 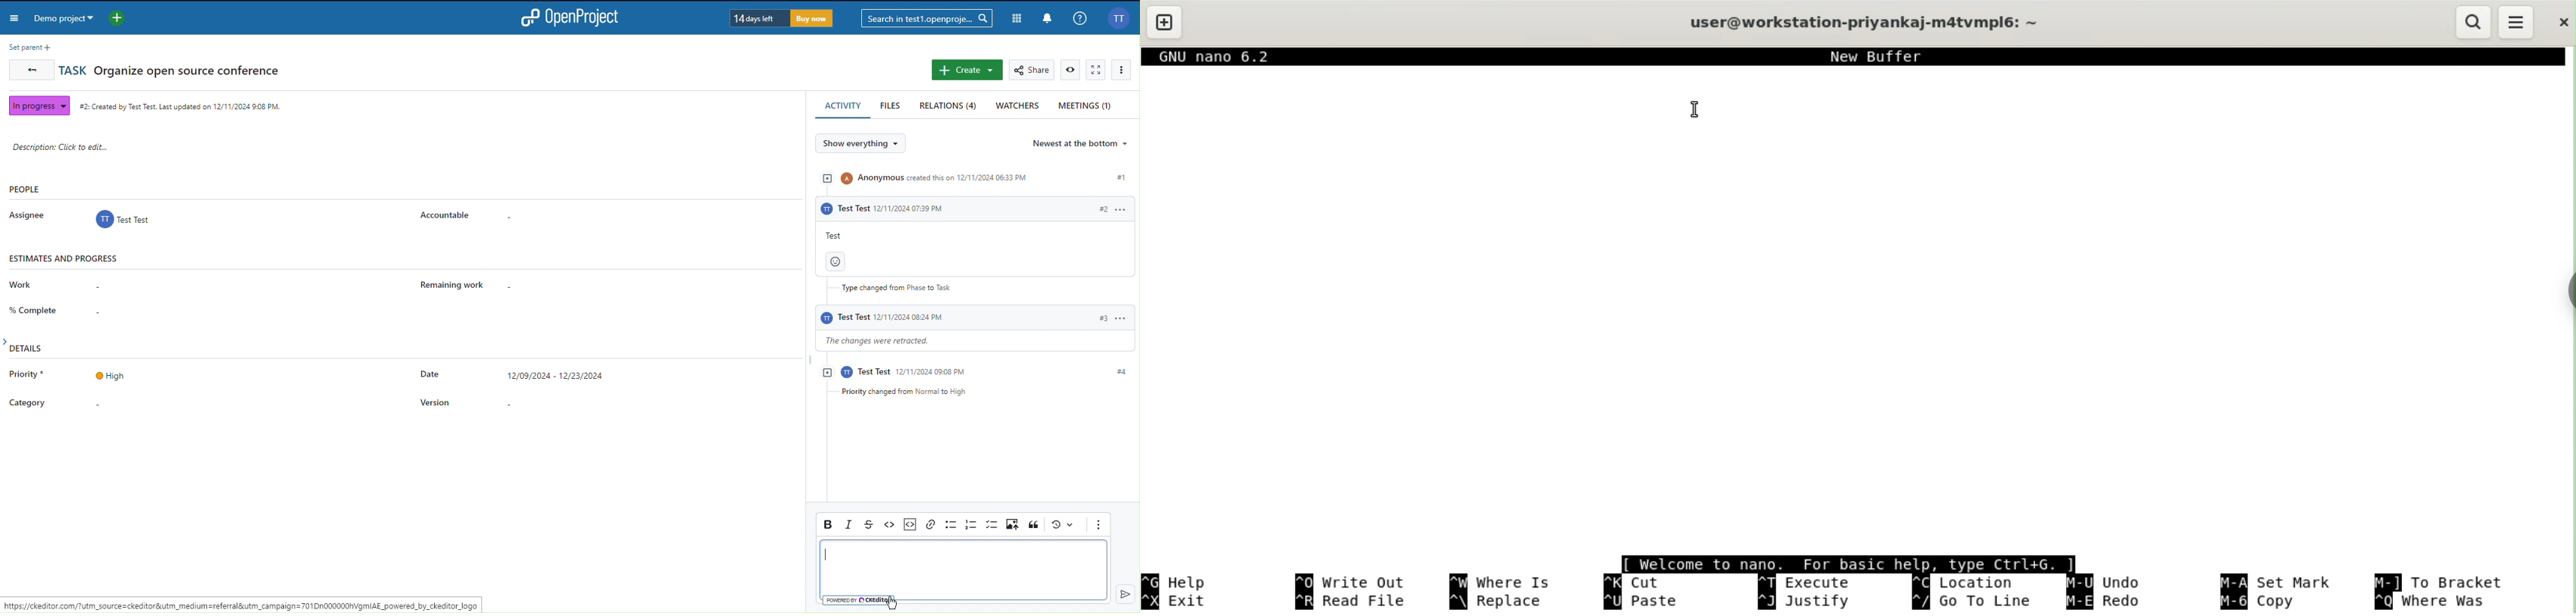 What do you see at coordinates (1087, 105) in the screenshot?
I see `Meetings` at bounding box center [1087, 105].